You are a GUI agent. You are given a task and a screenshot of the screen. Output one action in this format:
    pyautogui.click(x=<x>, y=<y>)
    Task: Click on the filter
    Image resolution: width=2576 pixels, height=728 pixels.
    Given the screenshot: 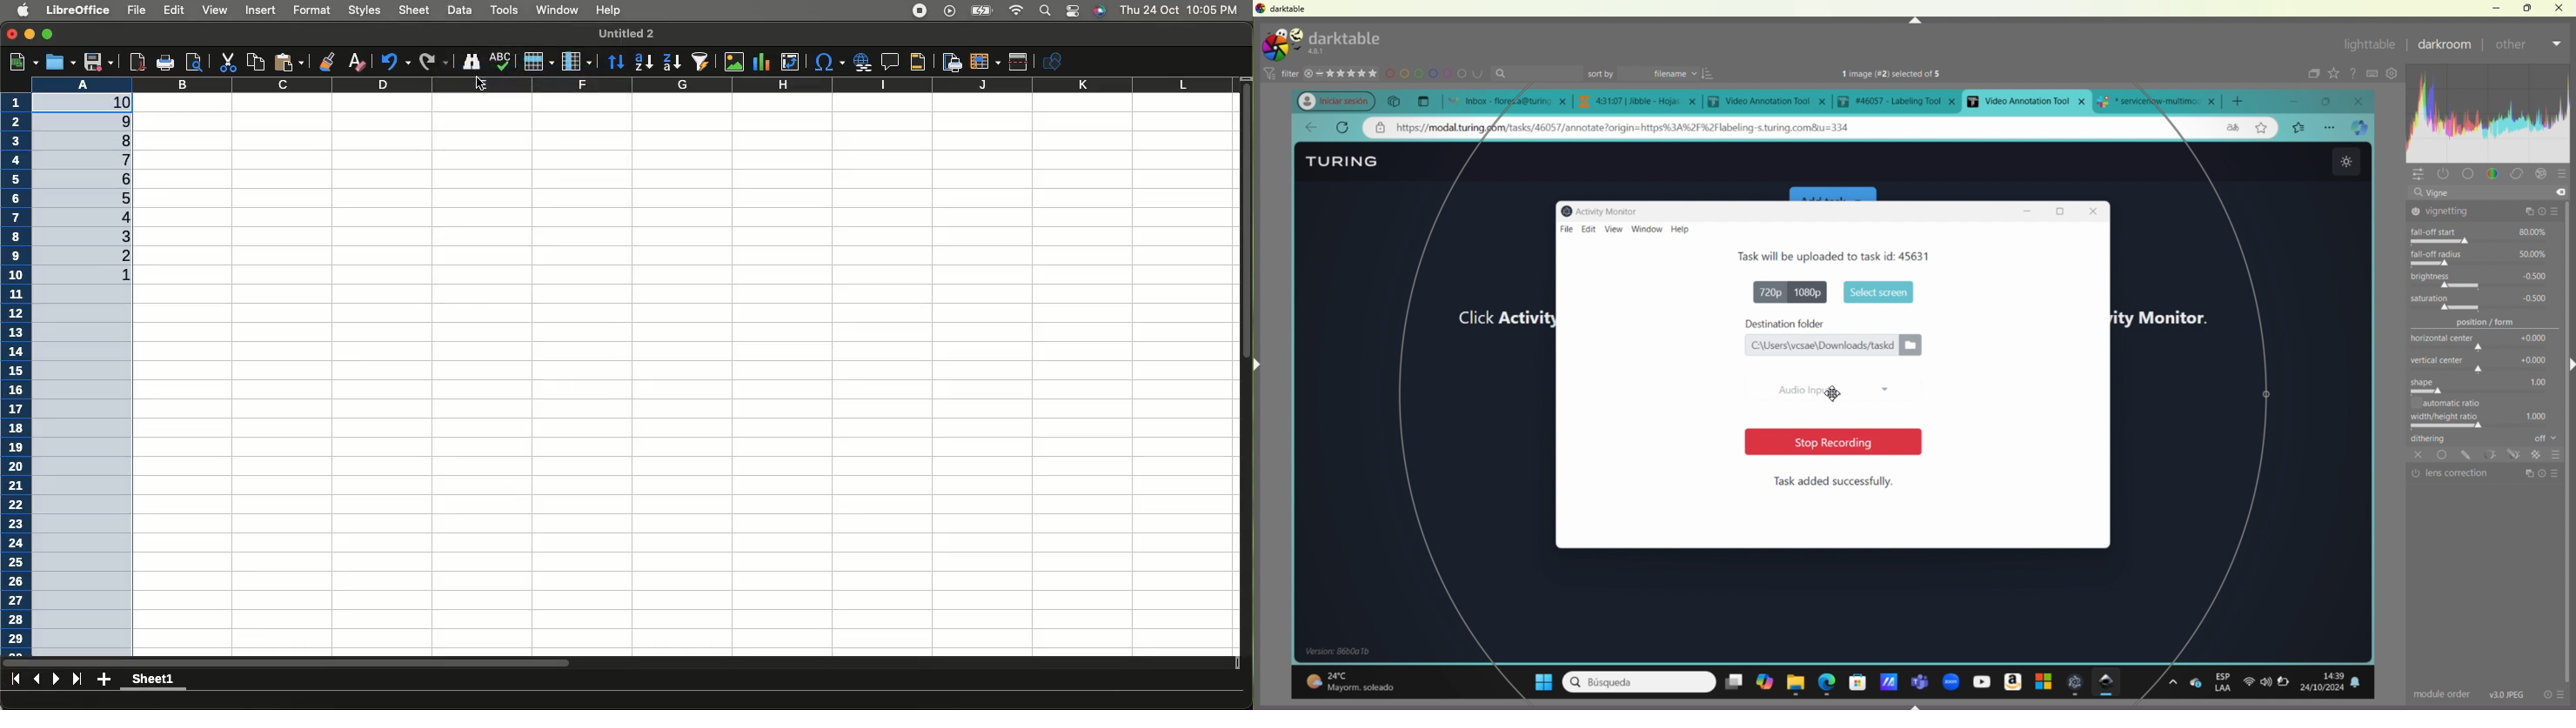 What is the action you would take?
    pyautogui.click(x=1279, y=74)
    